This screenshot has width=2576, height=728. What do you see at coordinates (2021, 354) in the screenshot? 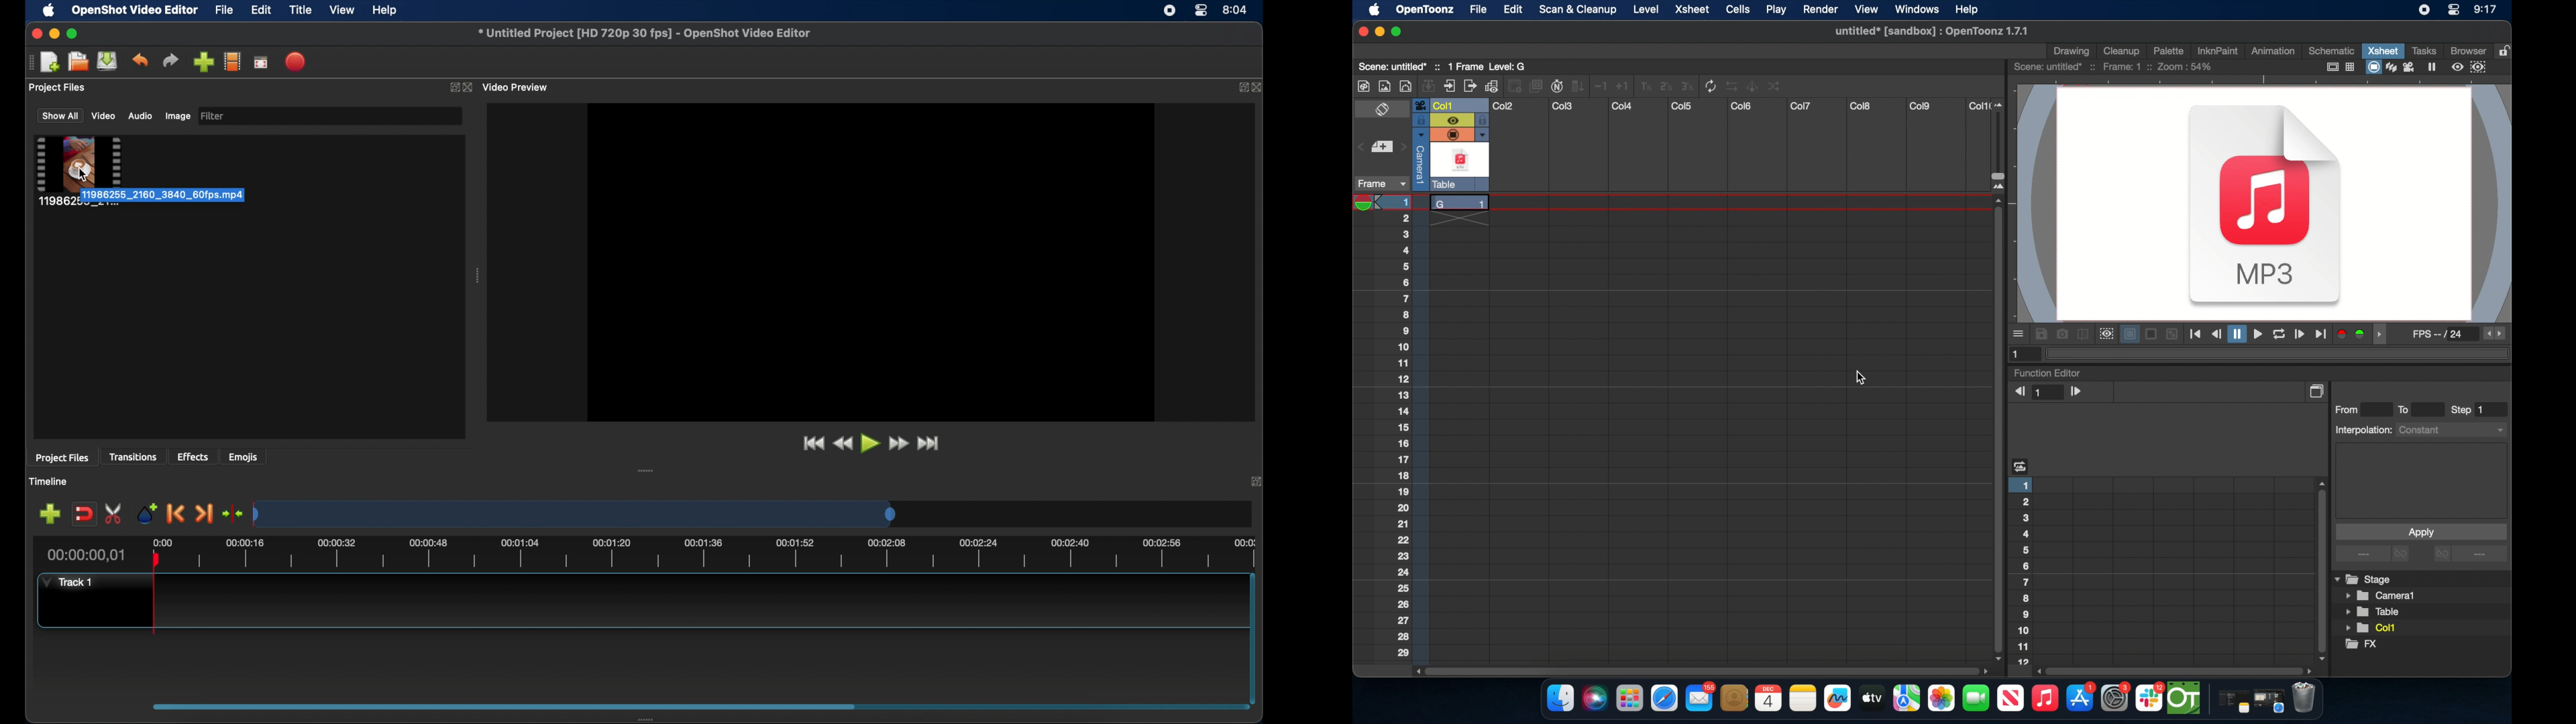
I see `1` at bounding box center [2021, 354].